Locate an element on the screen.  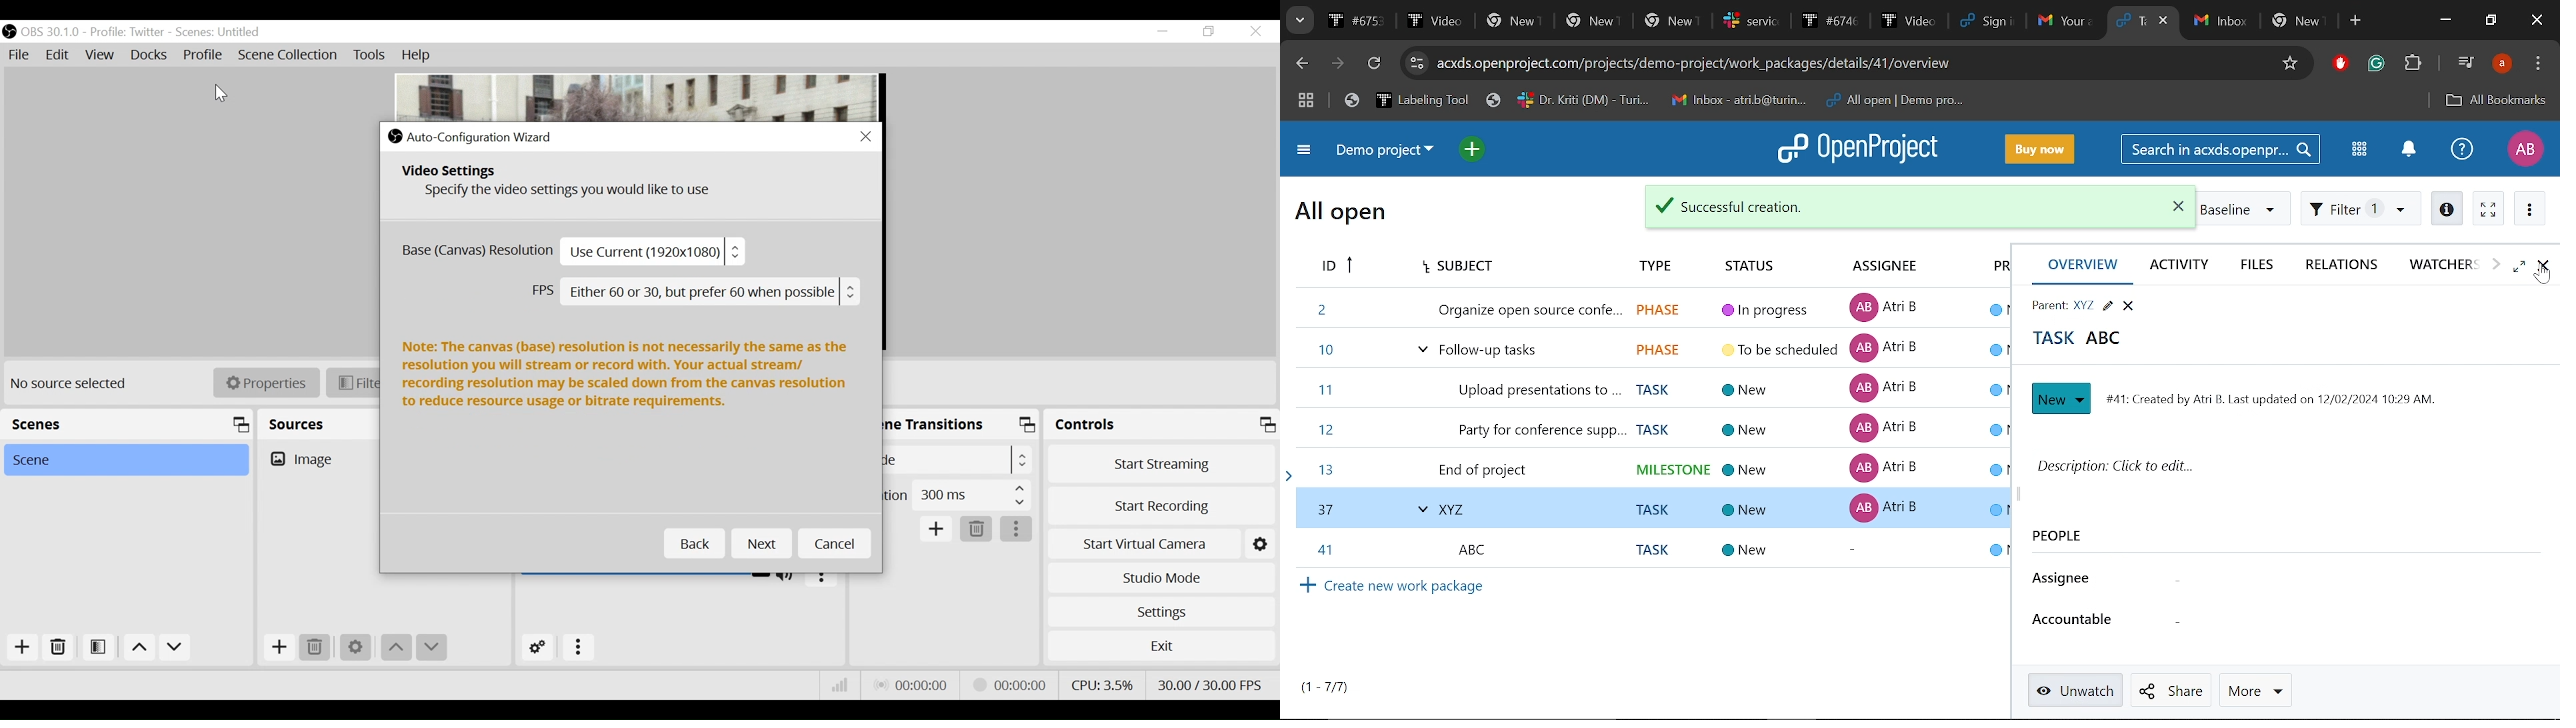
Open Scene Filter  is located at coordinates (95, 649).